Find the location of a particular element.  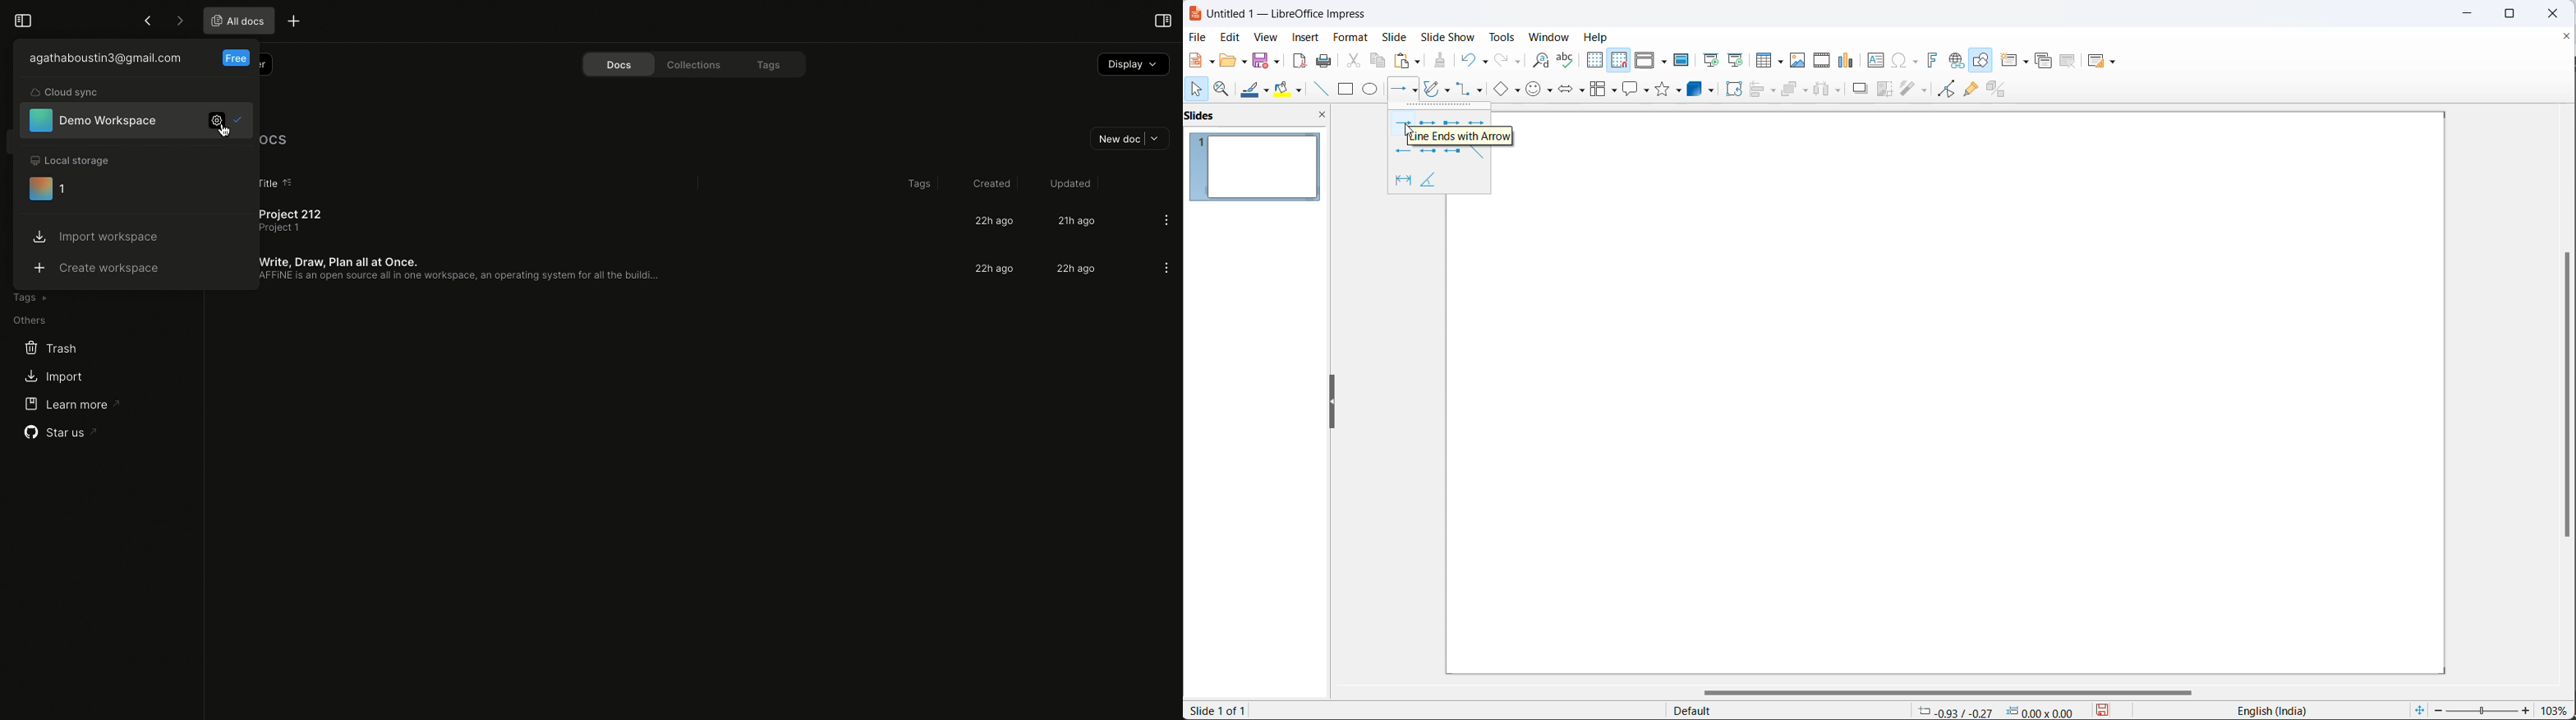

save is located at coordinates (2108, 710).